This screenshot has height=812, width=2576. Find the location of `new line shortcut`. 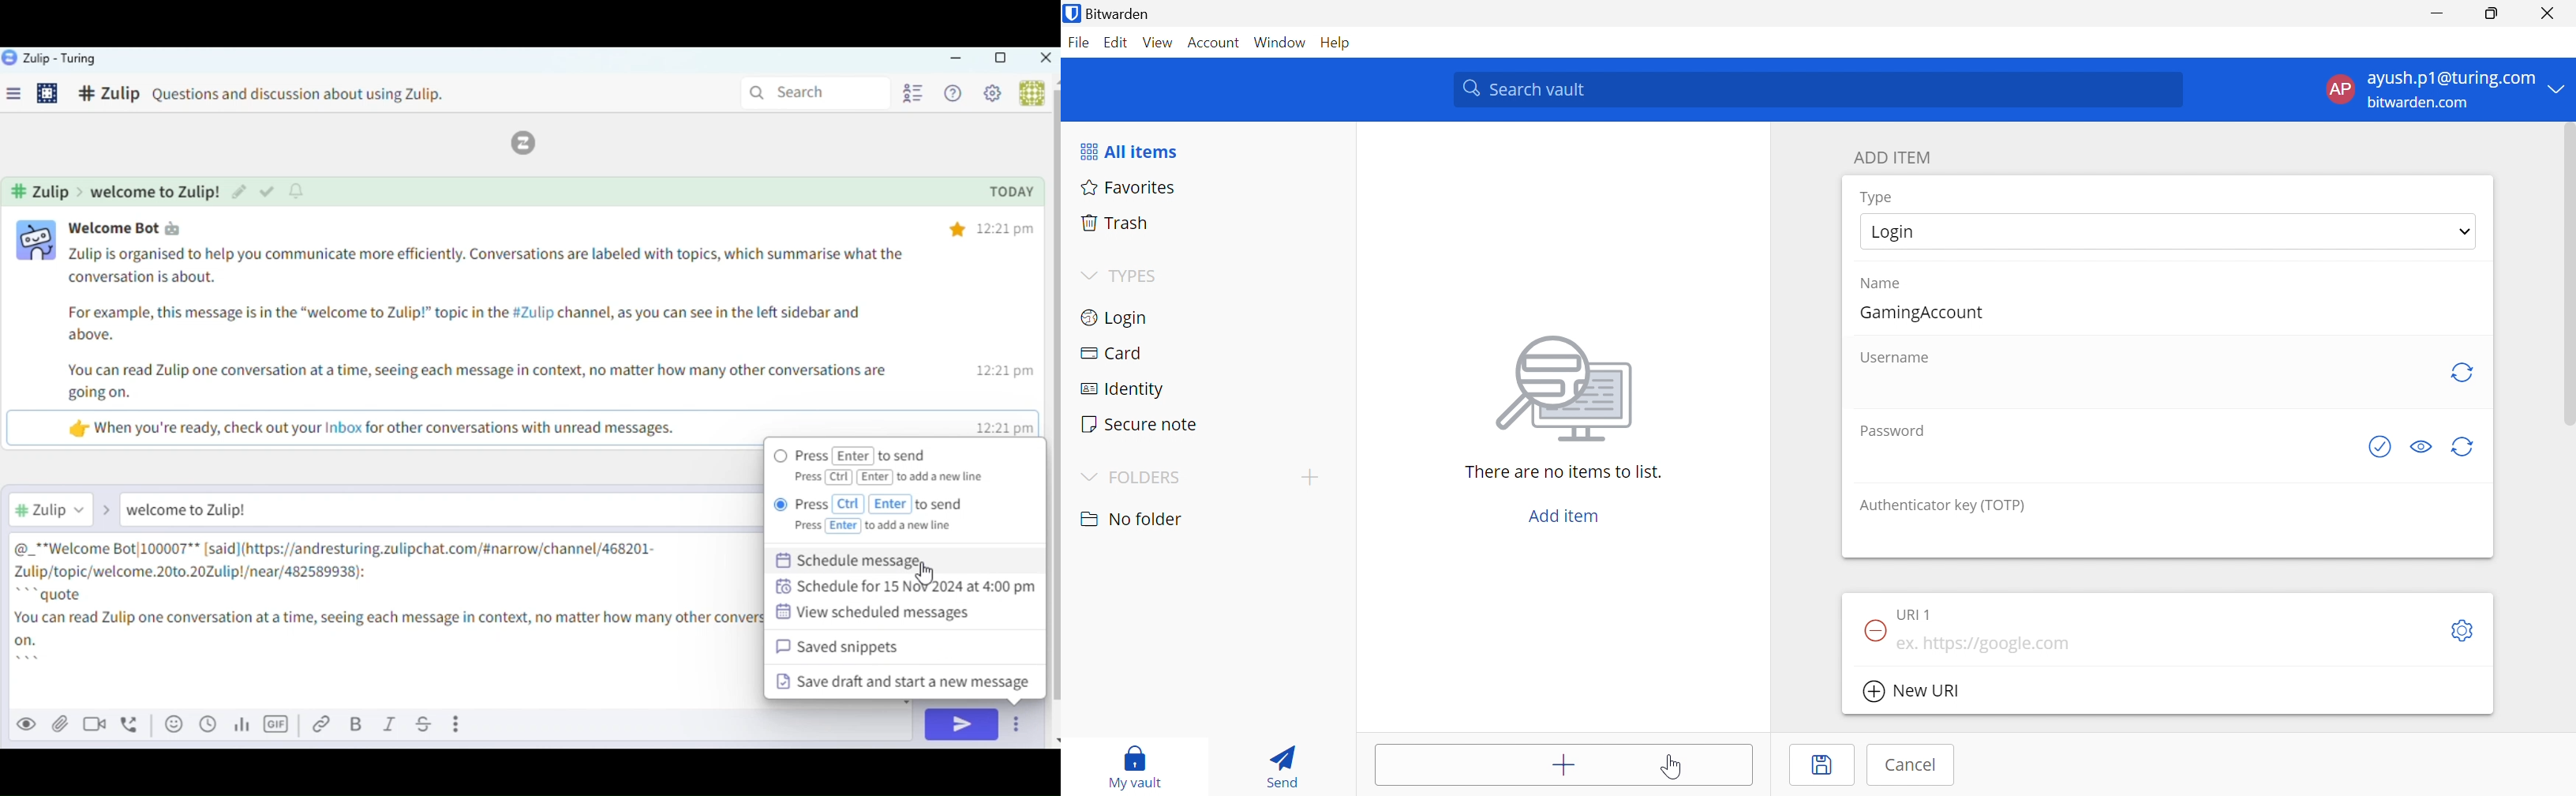

new line shortcut is located at coordinates (896, 478).